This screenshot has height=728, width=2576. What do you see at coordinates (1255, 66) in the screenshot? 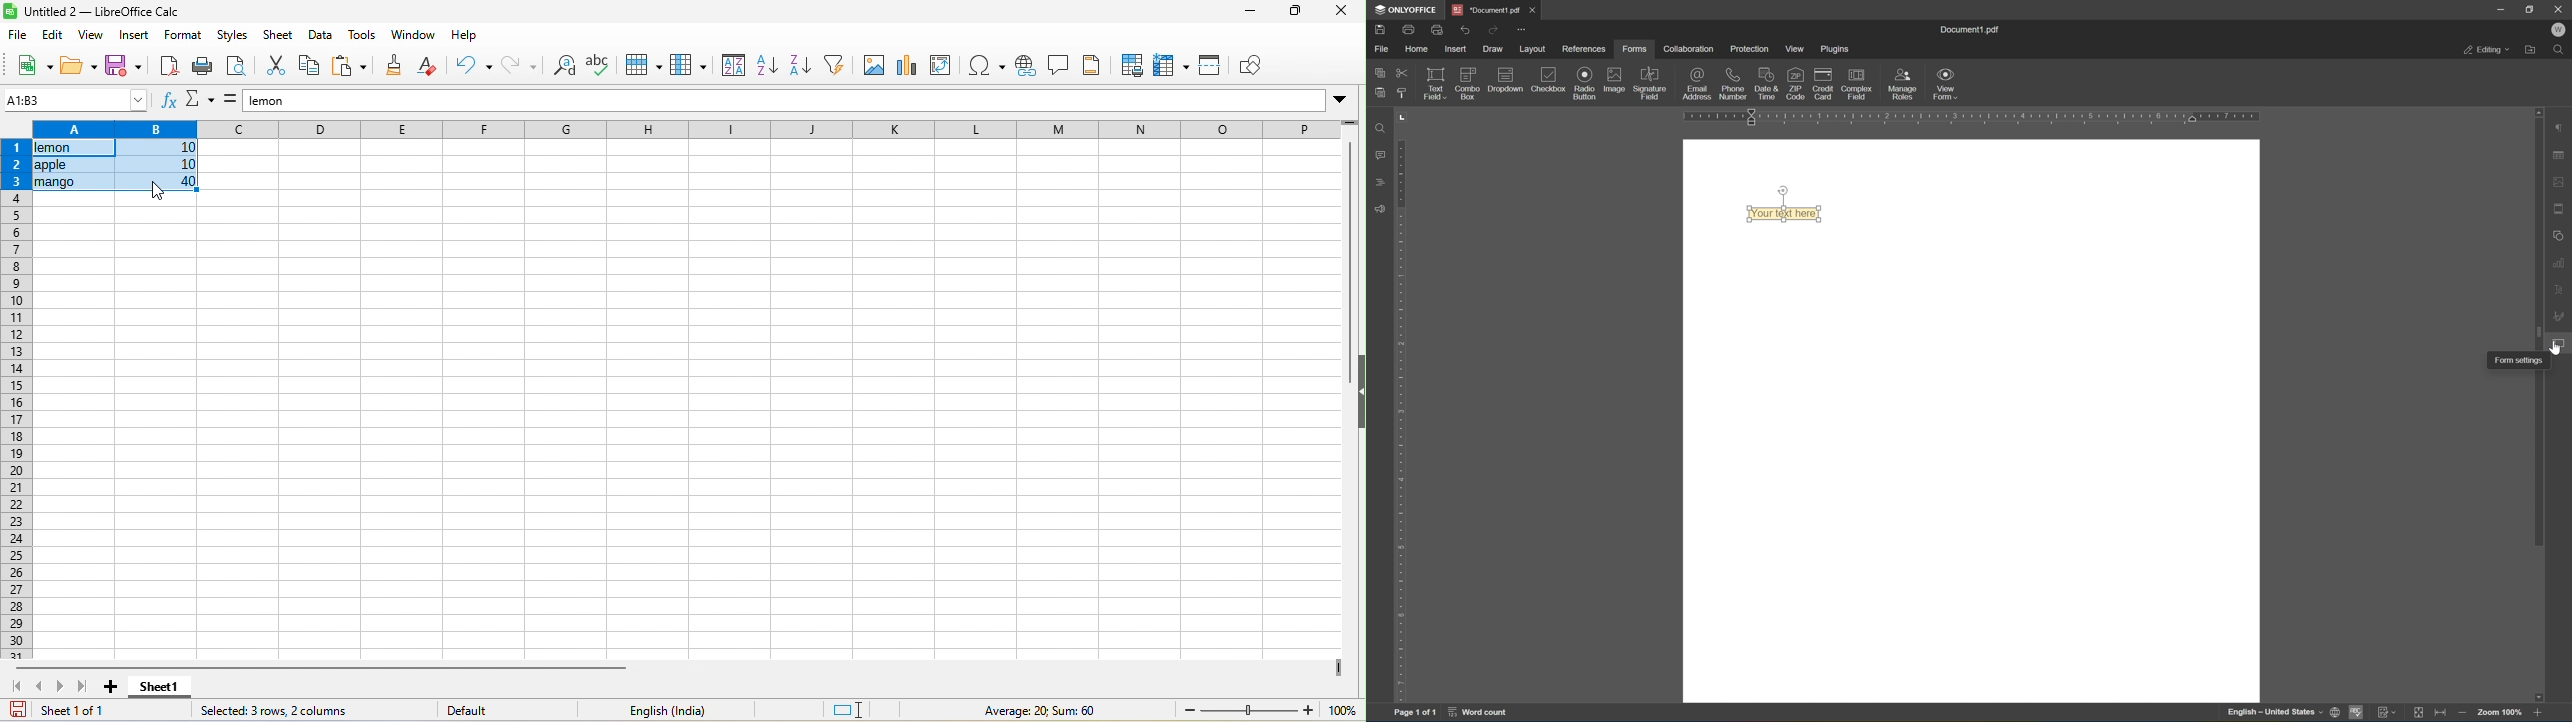
I see `draw function` at bounding box center [1255, 66].